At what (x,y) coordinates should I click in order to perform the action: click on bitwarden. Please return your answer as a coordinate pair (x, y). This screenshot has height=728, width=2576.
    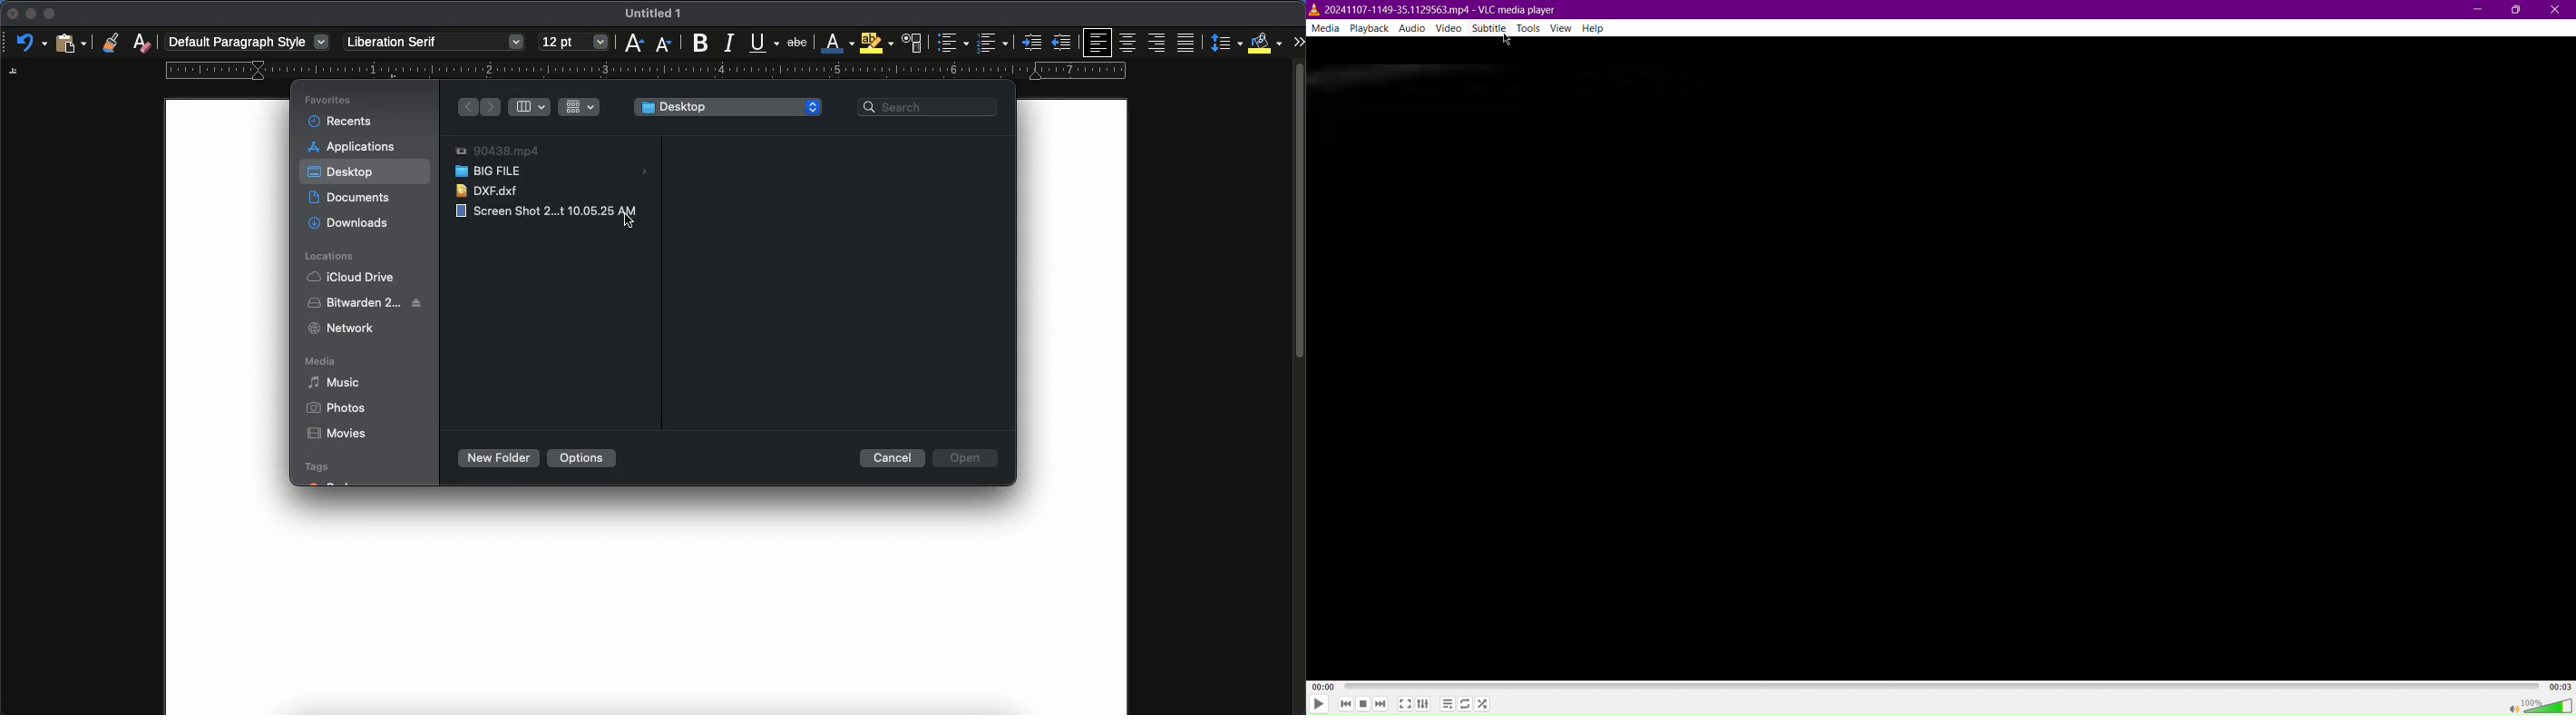
    Looking at the image, I should click on (366, 301).